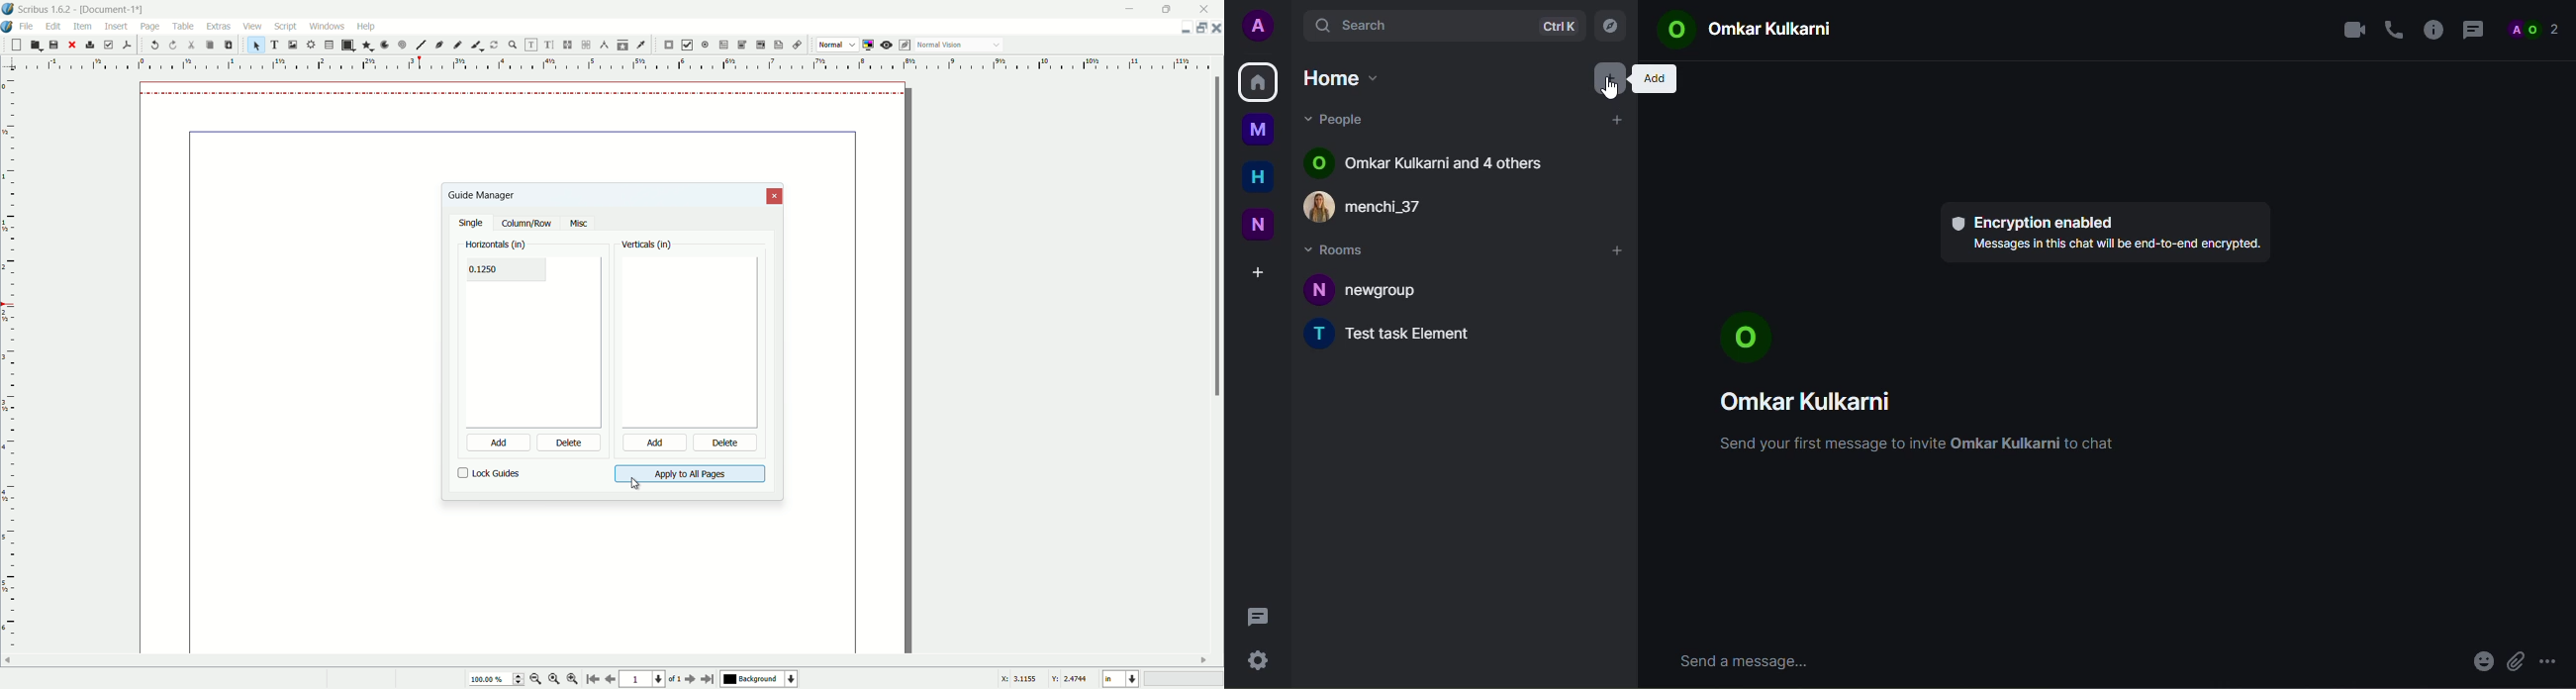  I want to click on guide manager, so click(481, 195).